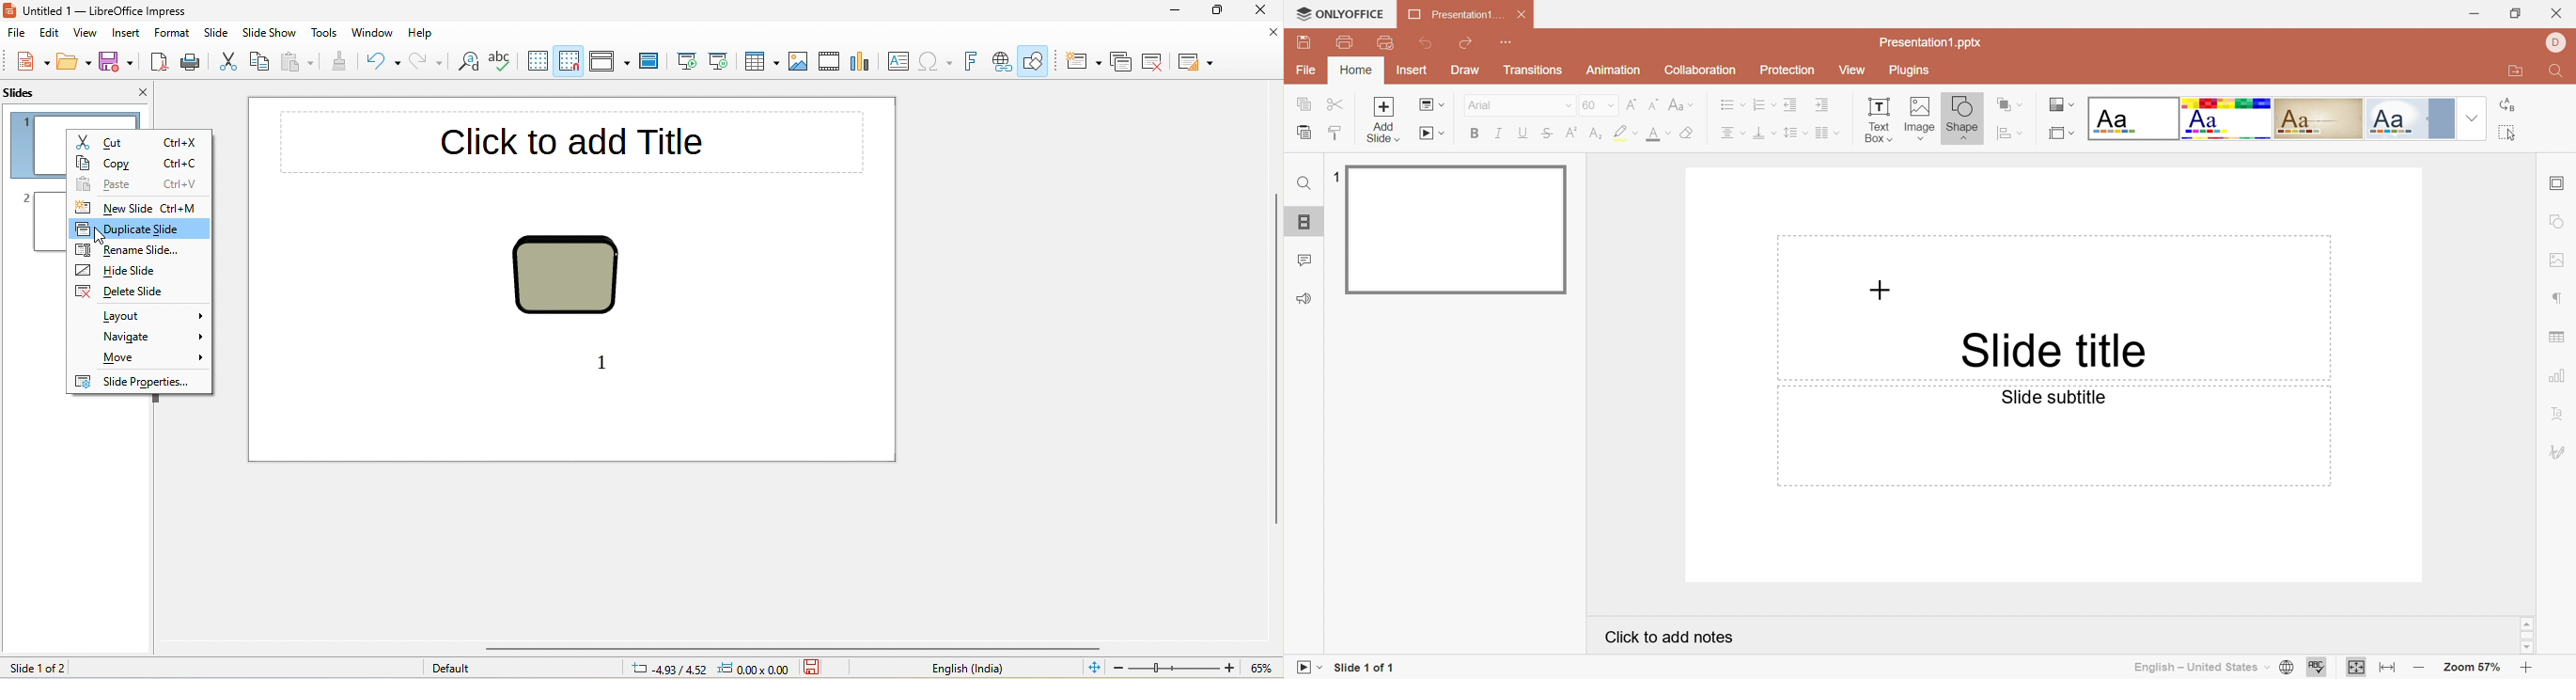 This screenshot has height=700, width=2576. What do you see at coordinates (1264, 10) in the screenshot?
I see `close` at bounding box center [1264, 10].